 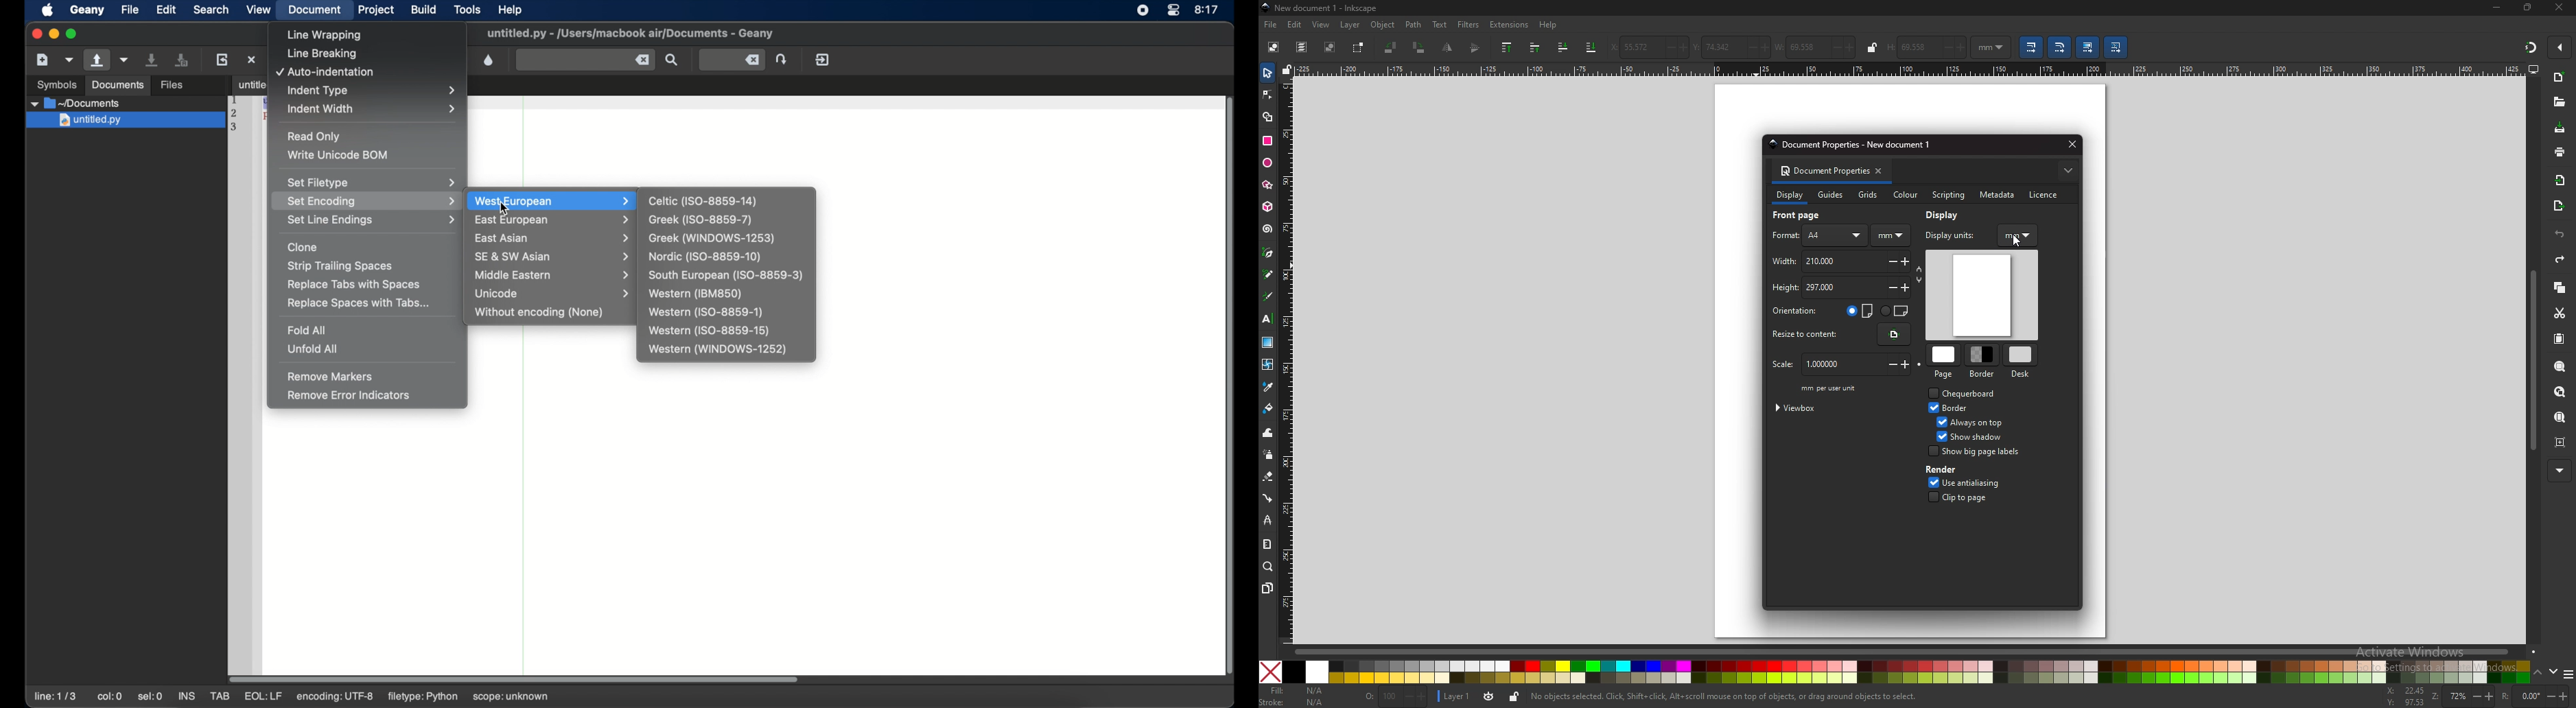 I want to click on close, so click(x=2558, y=8).